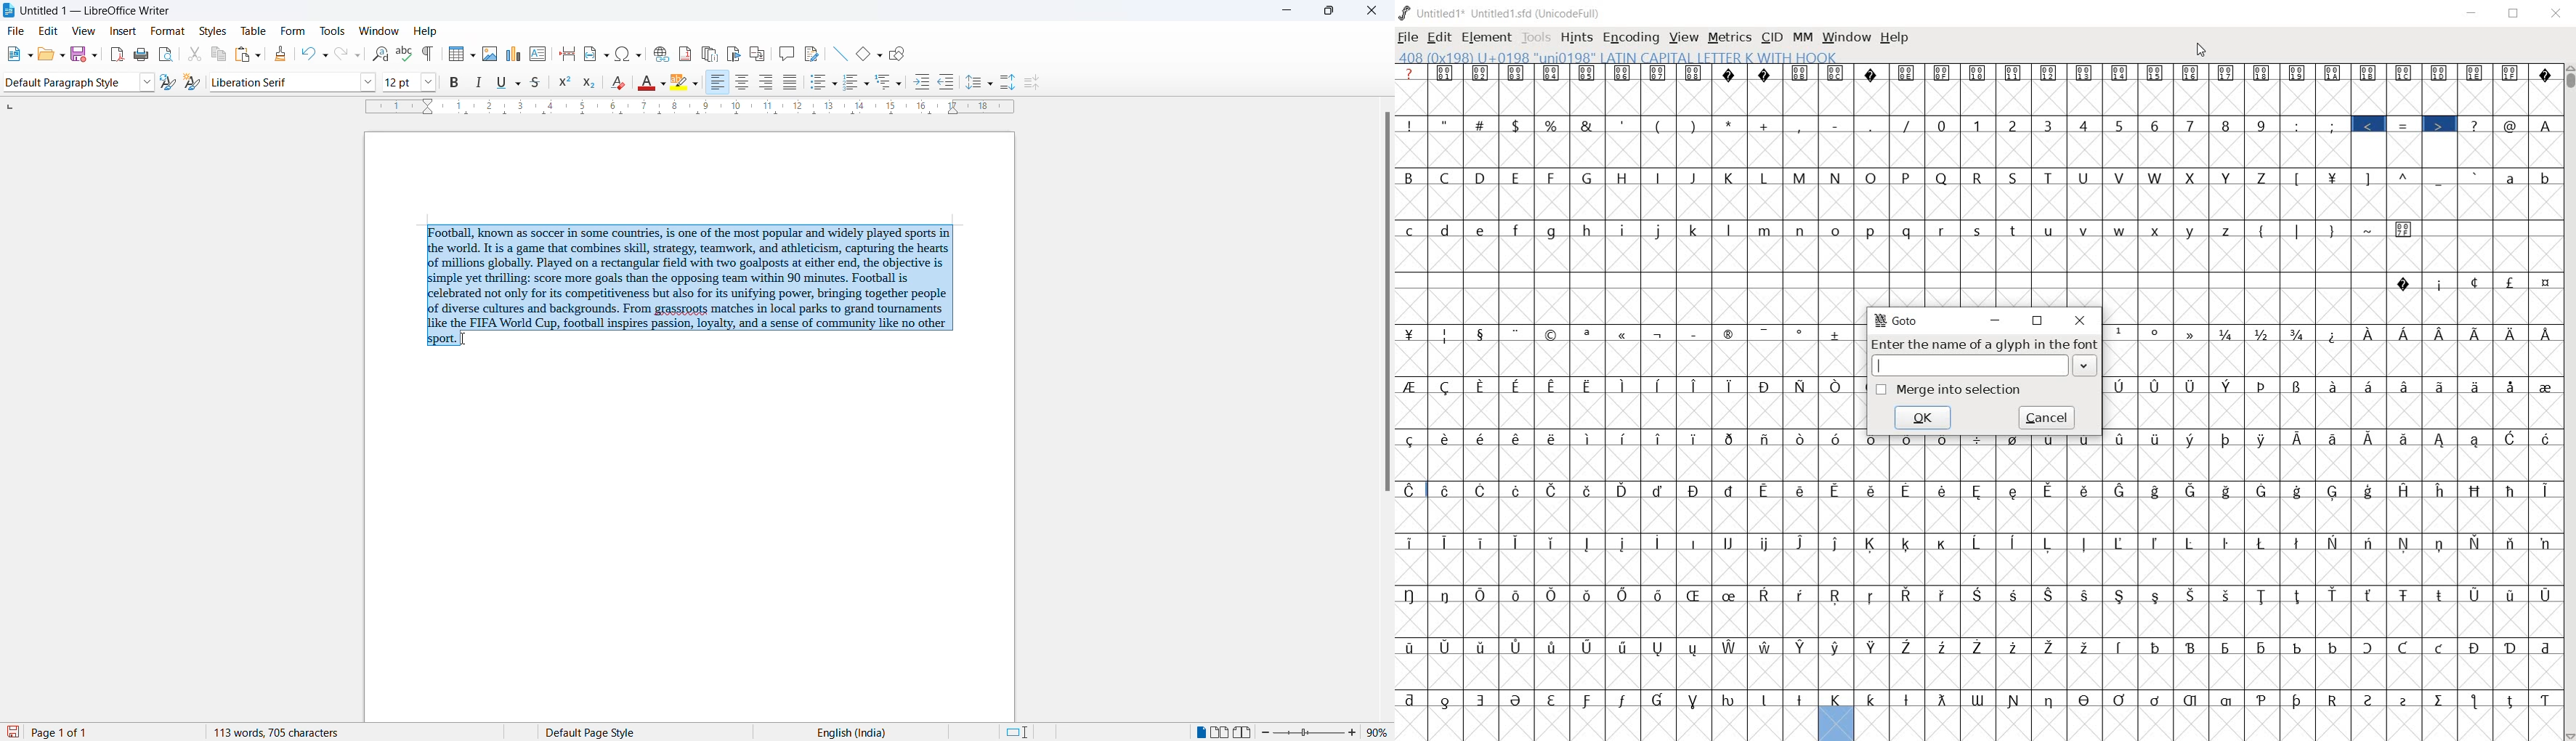 Image resolution: width=2576 pixels, height=756 pixels. Describe the element at coordinates (315, 54) in the screenshot. I see `undo` at that location.